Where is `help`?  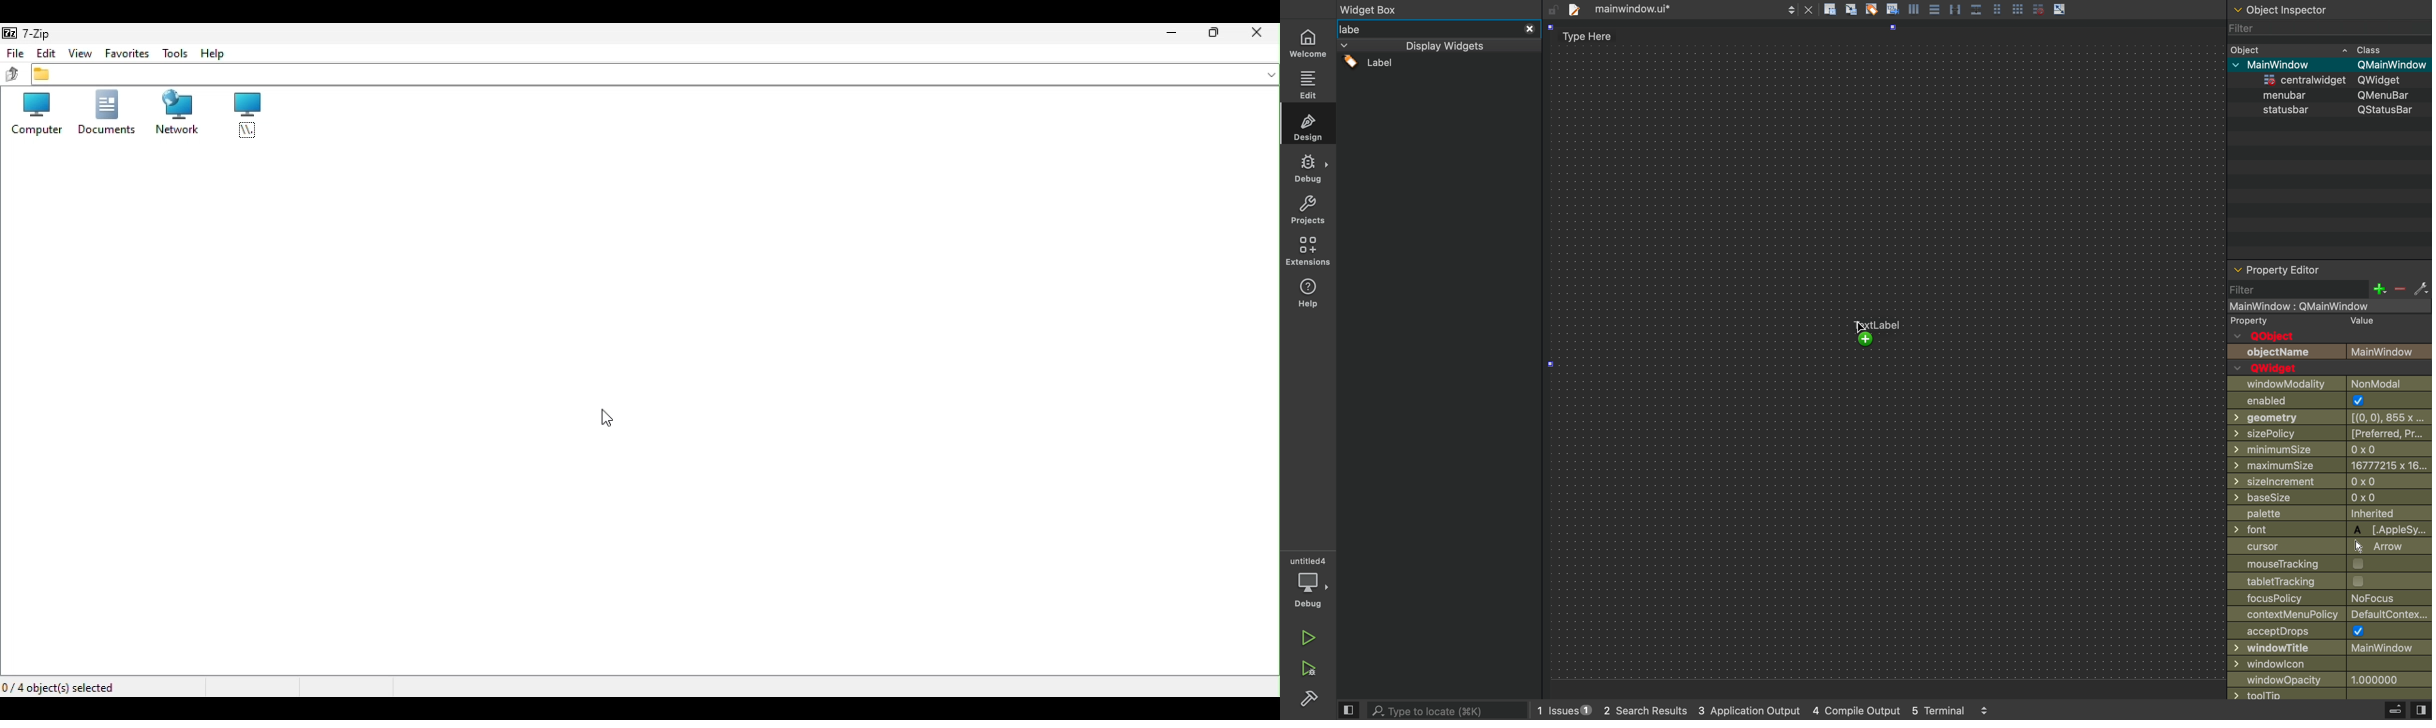 help is located at coordinates (1308, 296).